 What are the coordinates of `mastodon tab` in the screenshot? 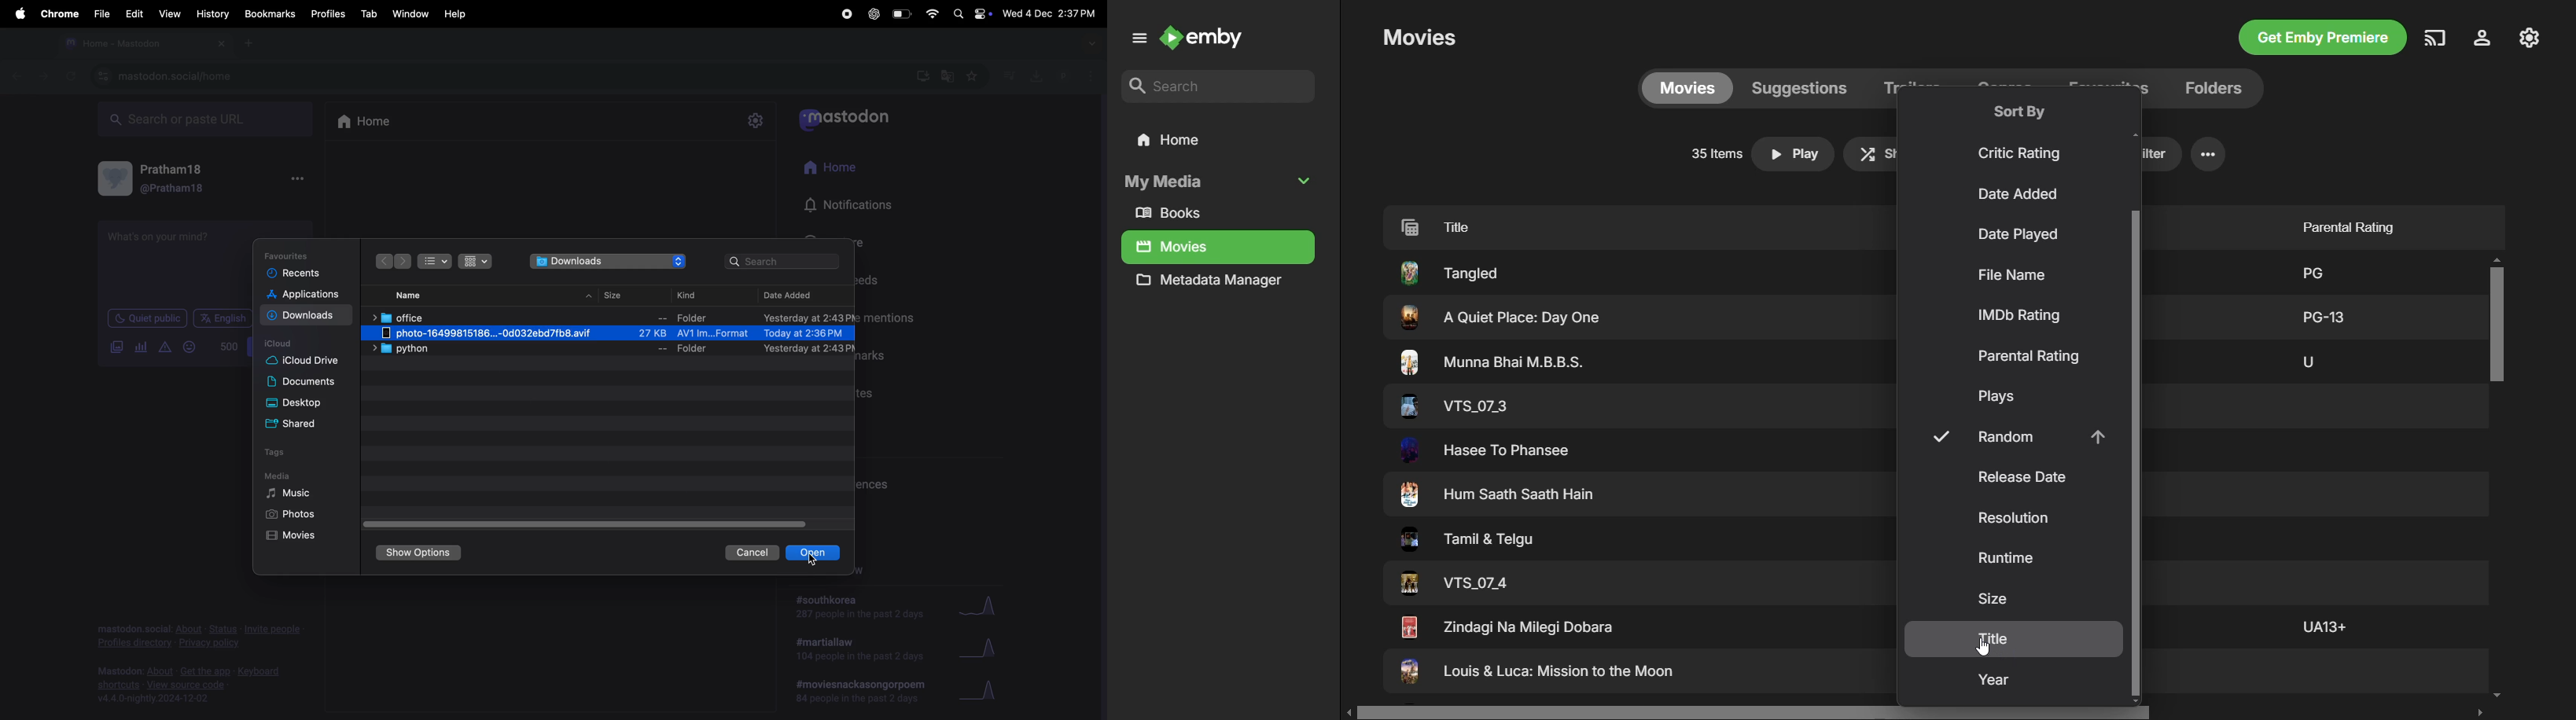 It's located at (141, 43).